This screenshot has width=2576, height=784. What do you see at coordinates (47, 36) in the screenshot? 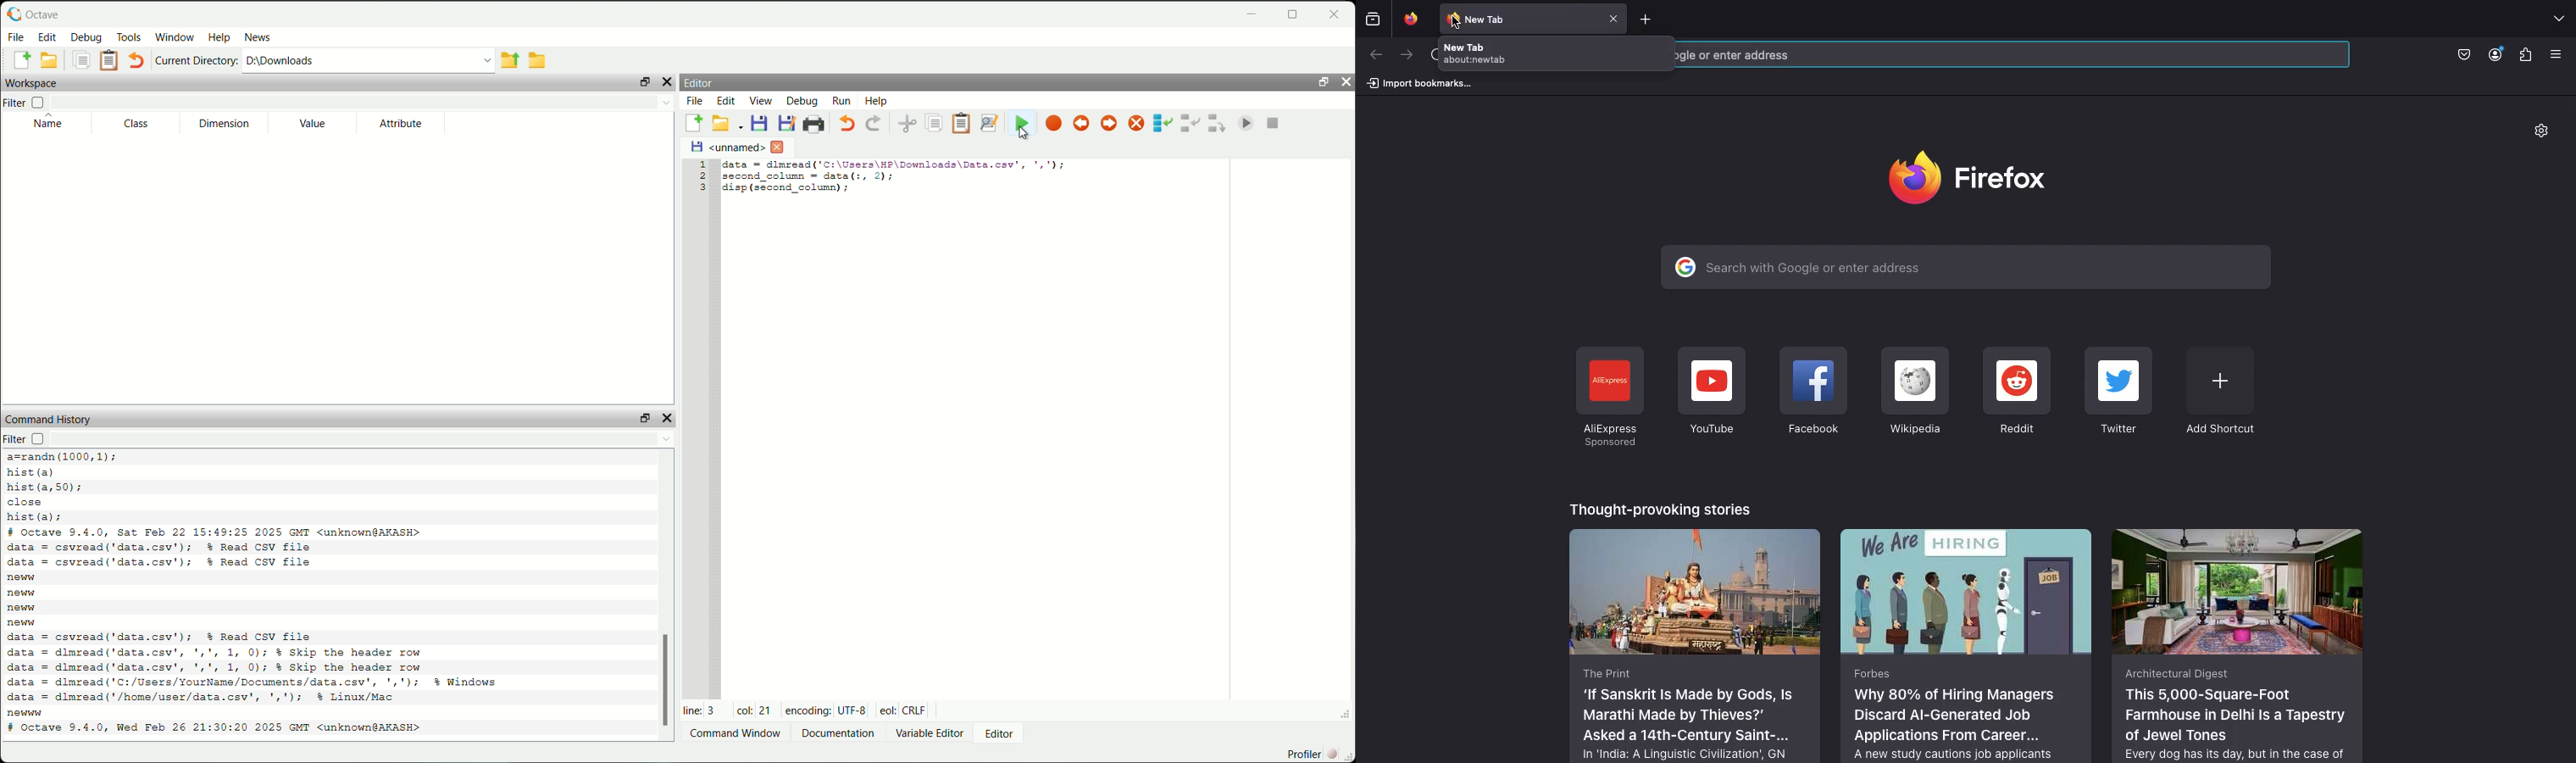
I see `edit` at bounding box center [47, 36].